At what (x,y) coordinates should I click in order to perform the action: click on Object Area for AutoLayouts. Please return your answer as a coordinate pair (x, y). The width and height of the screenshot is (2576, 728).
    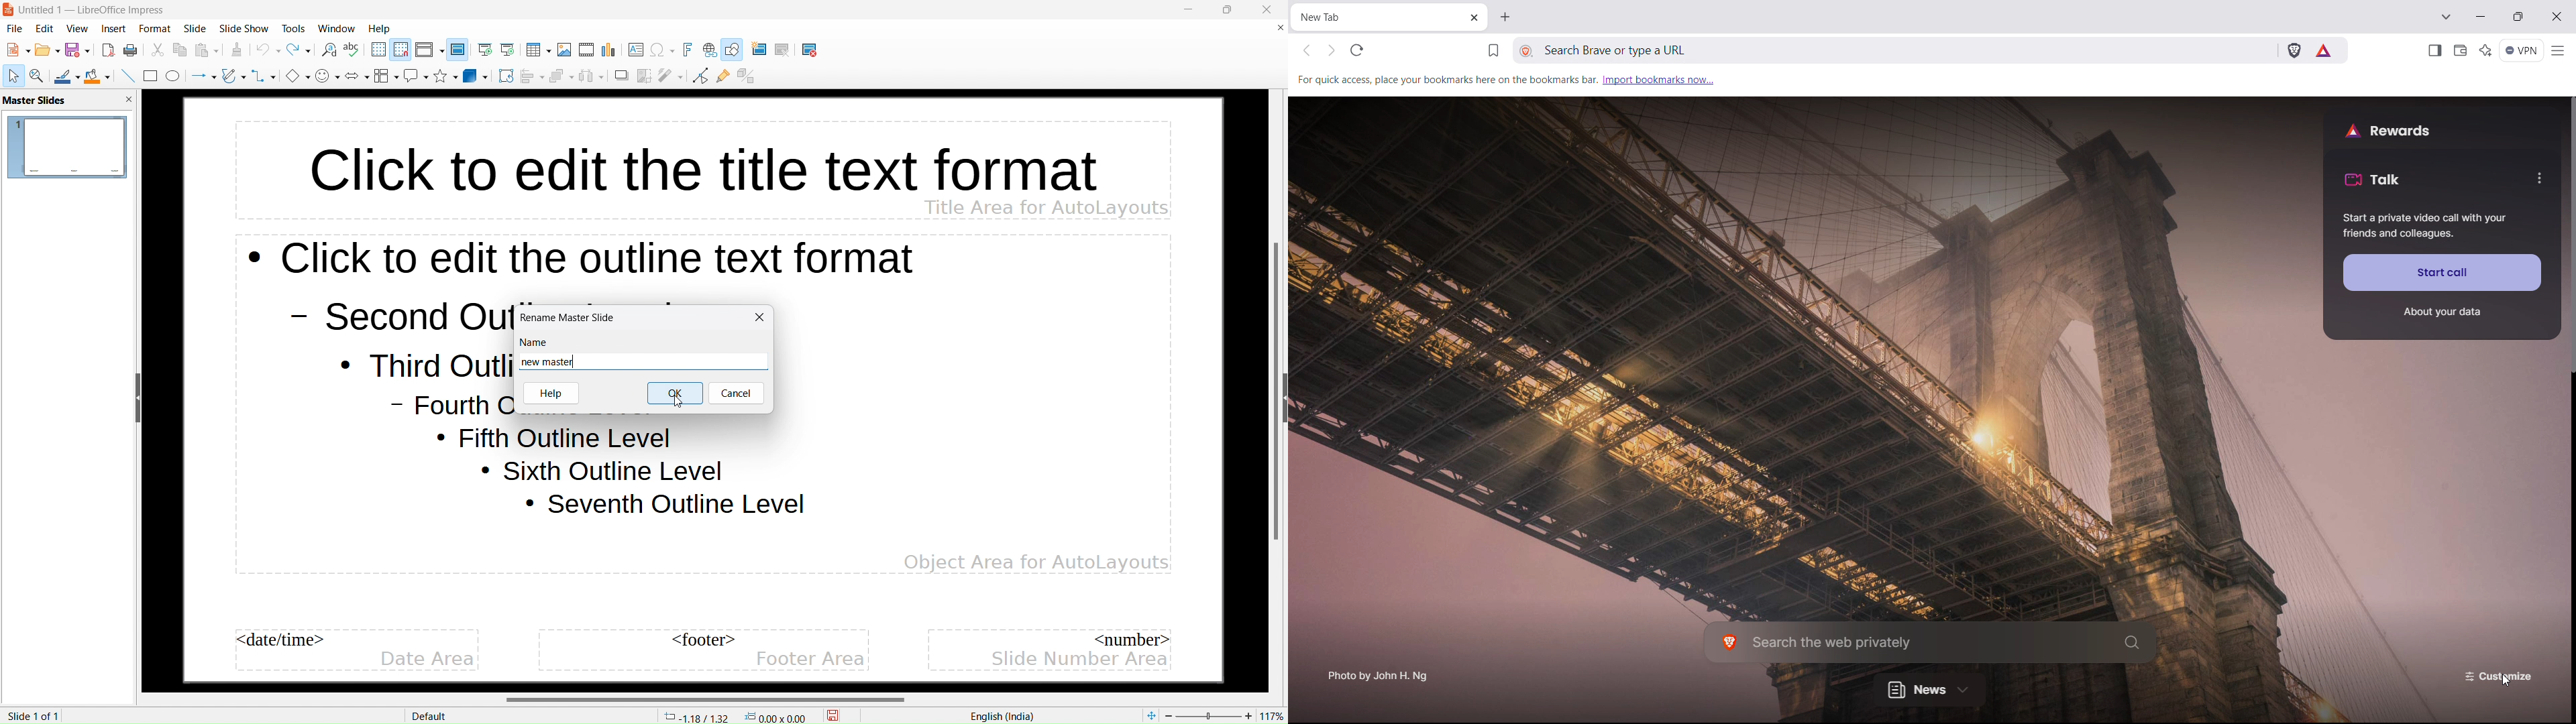
    Looking at the image, I should click on (1036, 556).